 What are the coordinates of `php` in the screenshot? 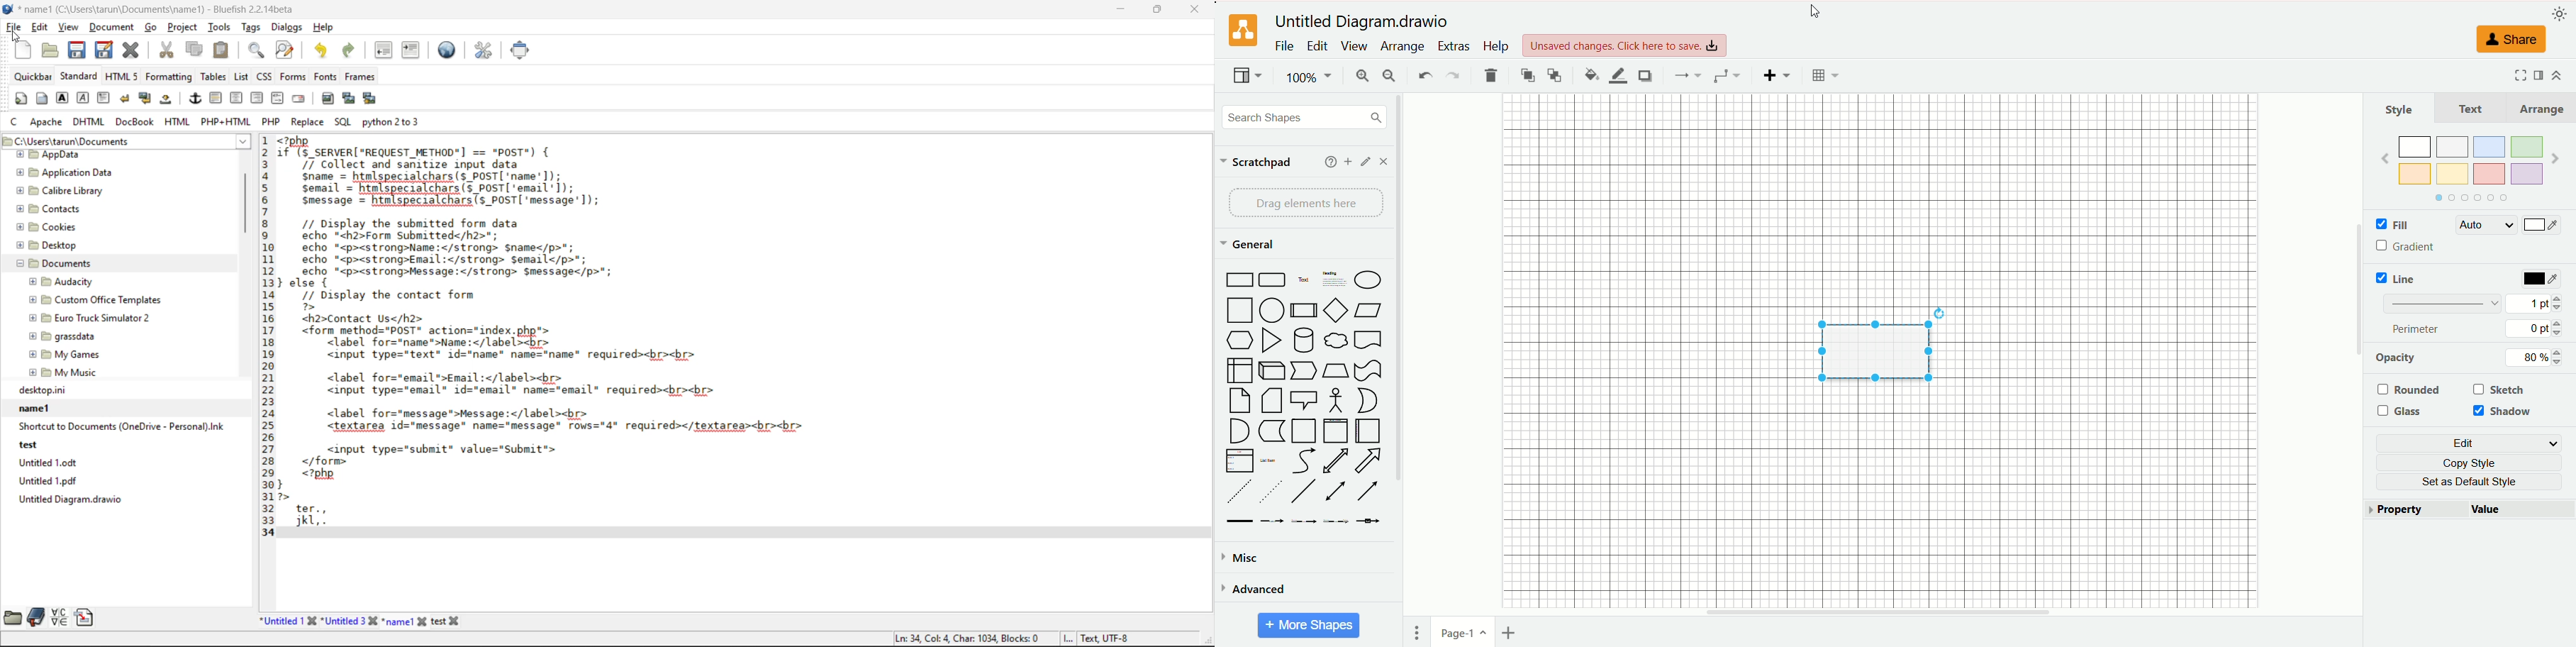 It's located at (273, 121).